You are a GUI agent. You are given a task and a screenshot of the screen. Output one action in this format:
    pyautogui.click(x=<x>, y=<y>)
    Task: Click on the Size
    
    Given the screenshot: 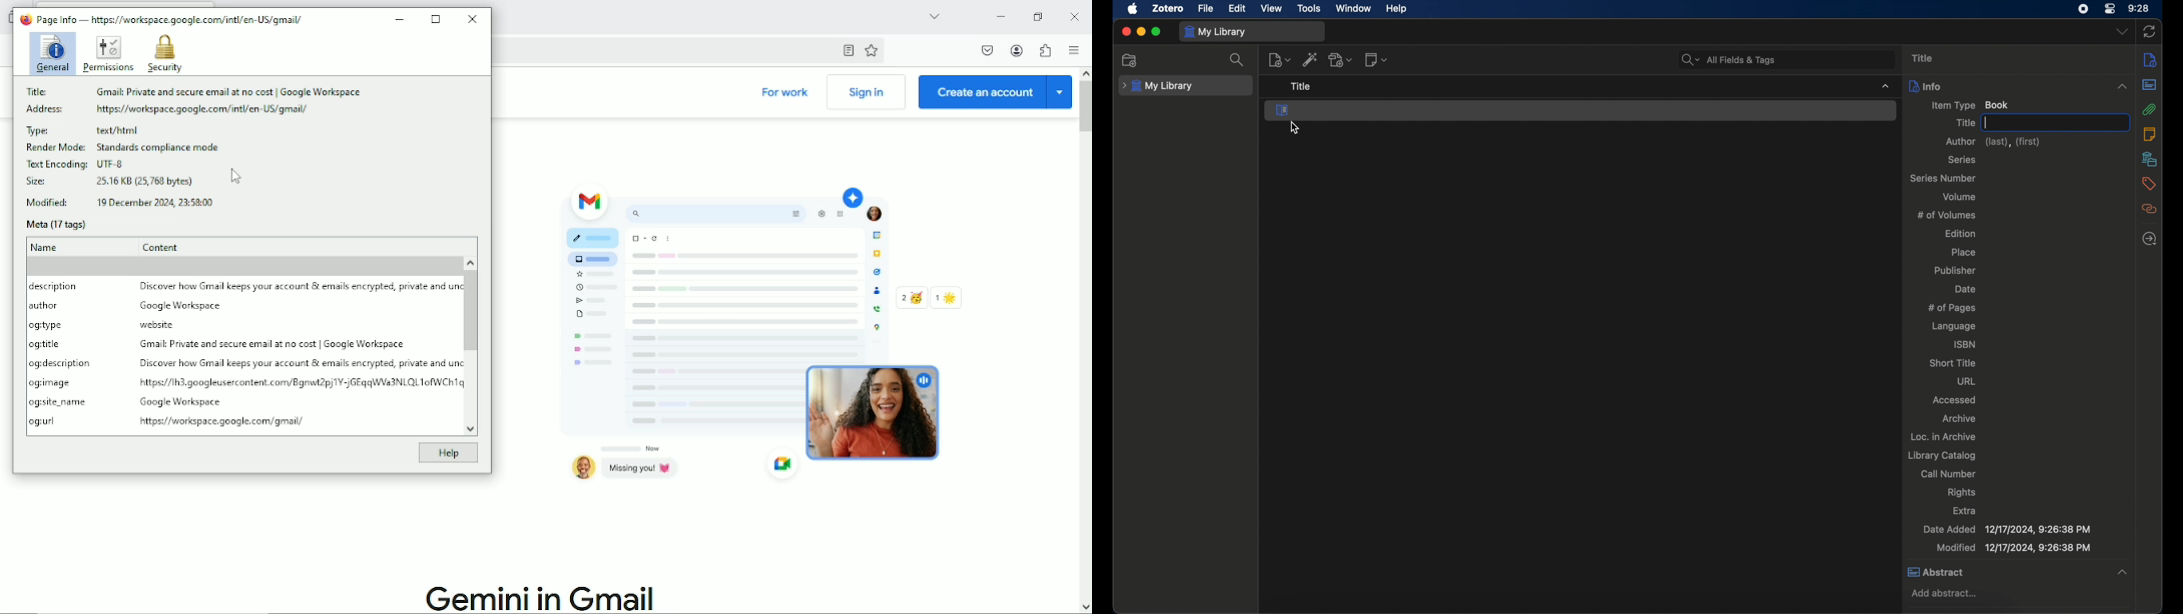 What is the action you would take?
    pyautogui.click(x=39, y=182)
    